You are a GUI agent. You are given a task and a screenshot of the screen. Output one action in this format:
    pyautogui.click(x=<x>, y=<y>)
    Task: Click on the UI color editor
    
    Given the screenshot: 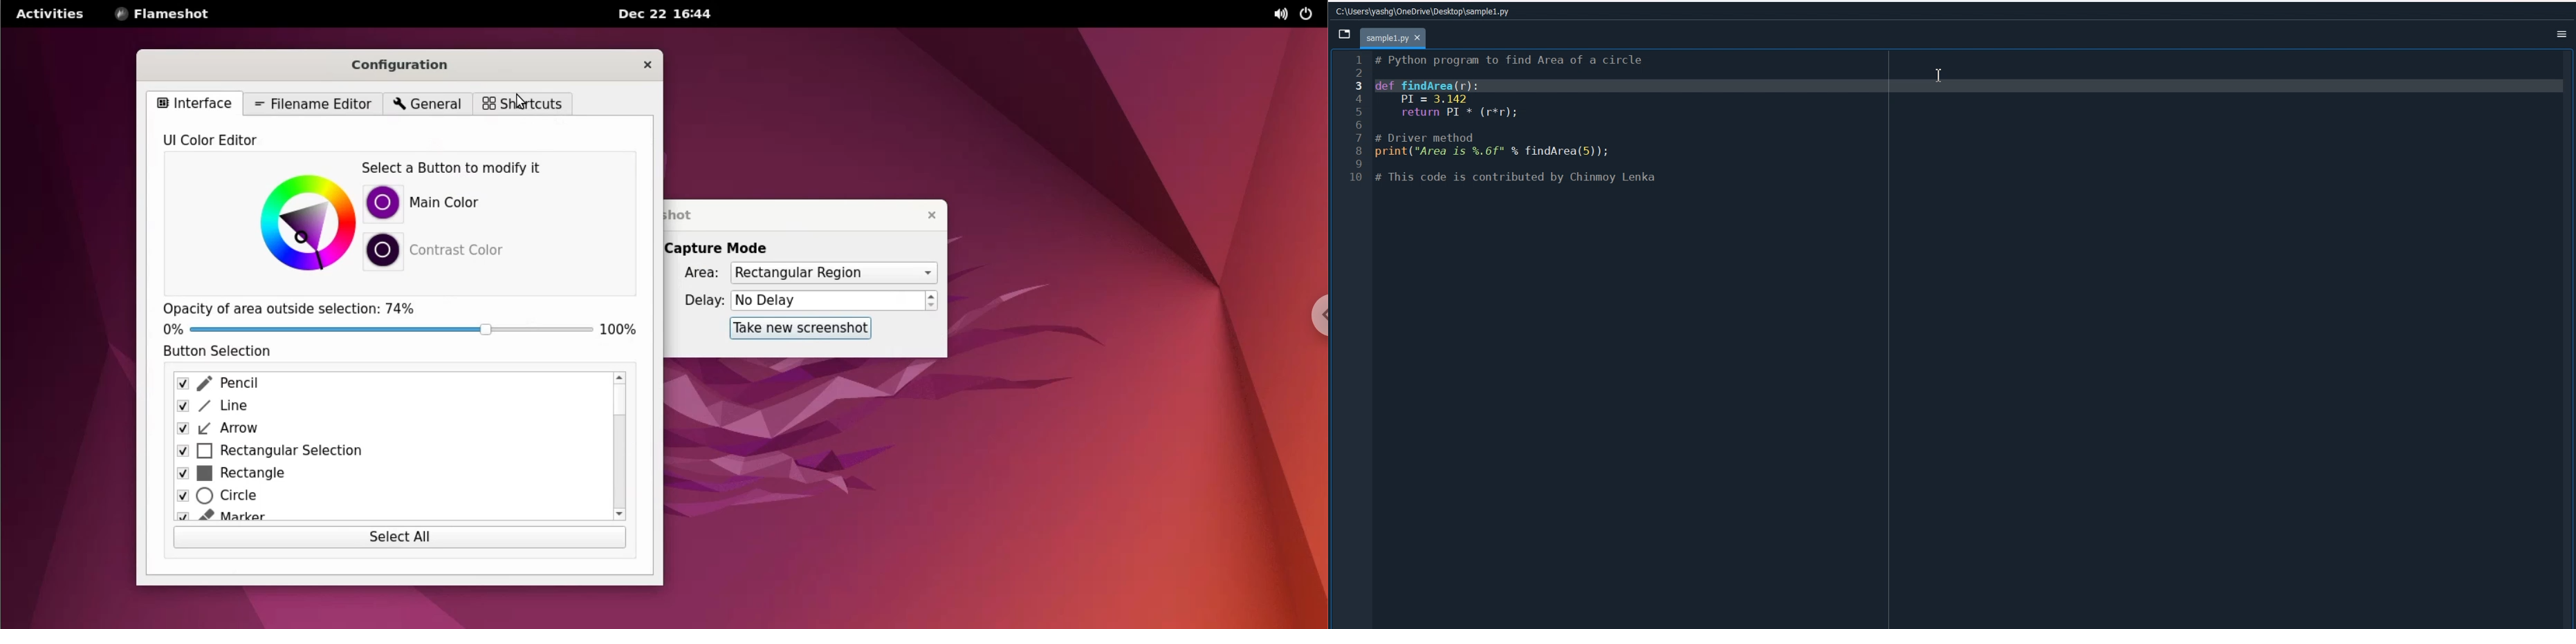 What is the action you would take?
    pyautogui.click(x=223, y=140)
    